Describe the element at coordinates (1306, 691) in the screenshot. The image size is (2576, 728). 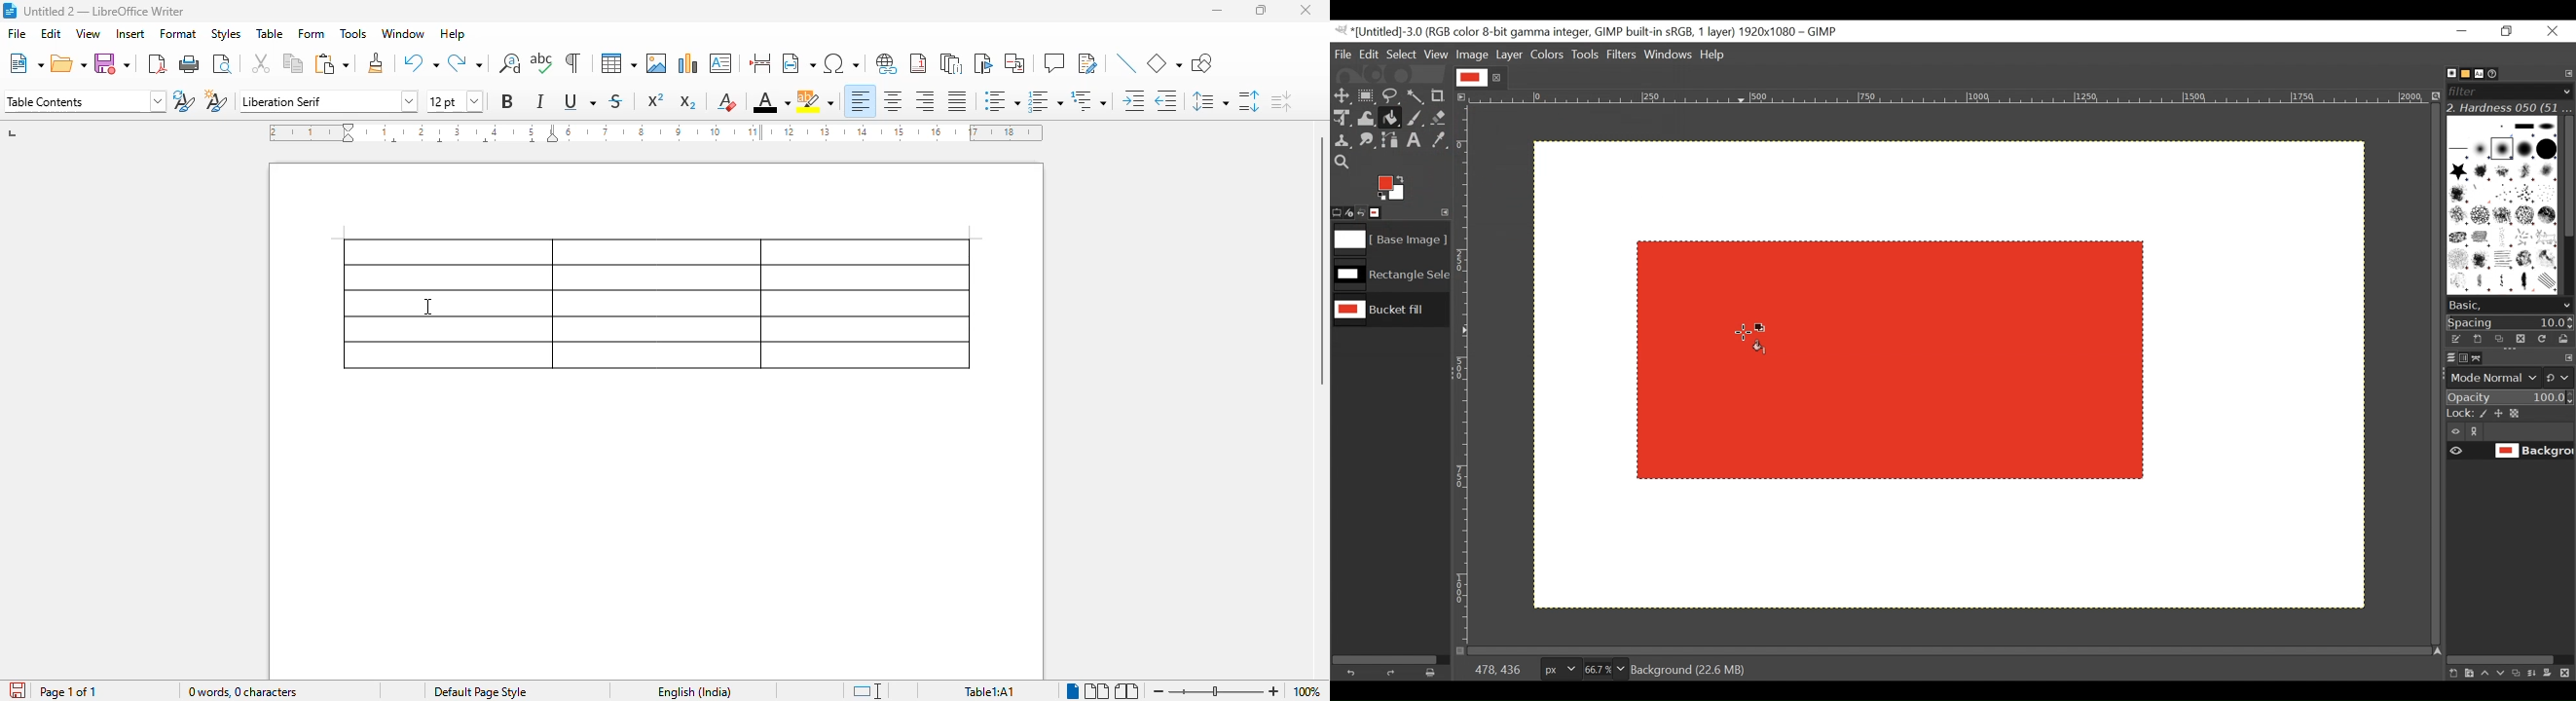
I see `zoom factor` at that location.